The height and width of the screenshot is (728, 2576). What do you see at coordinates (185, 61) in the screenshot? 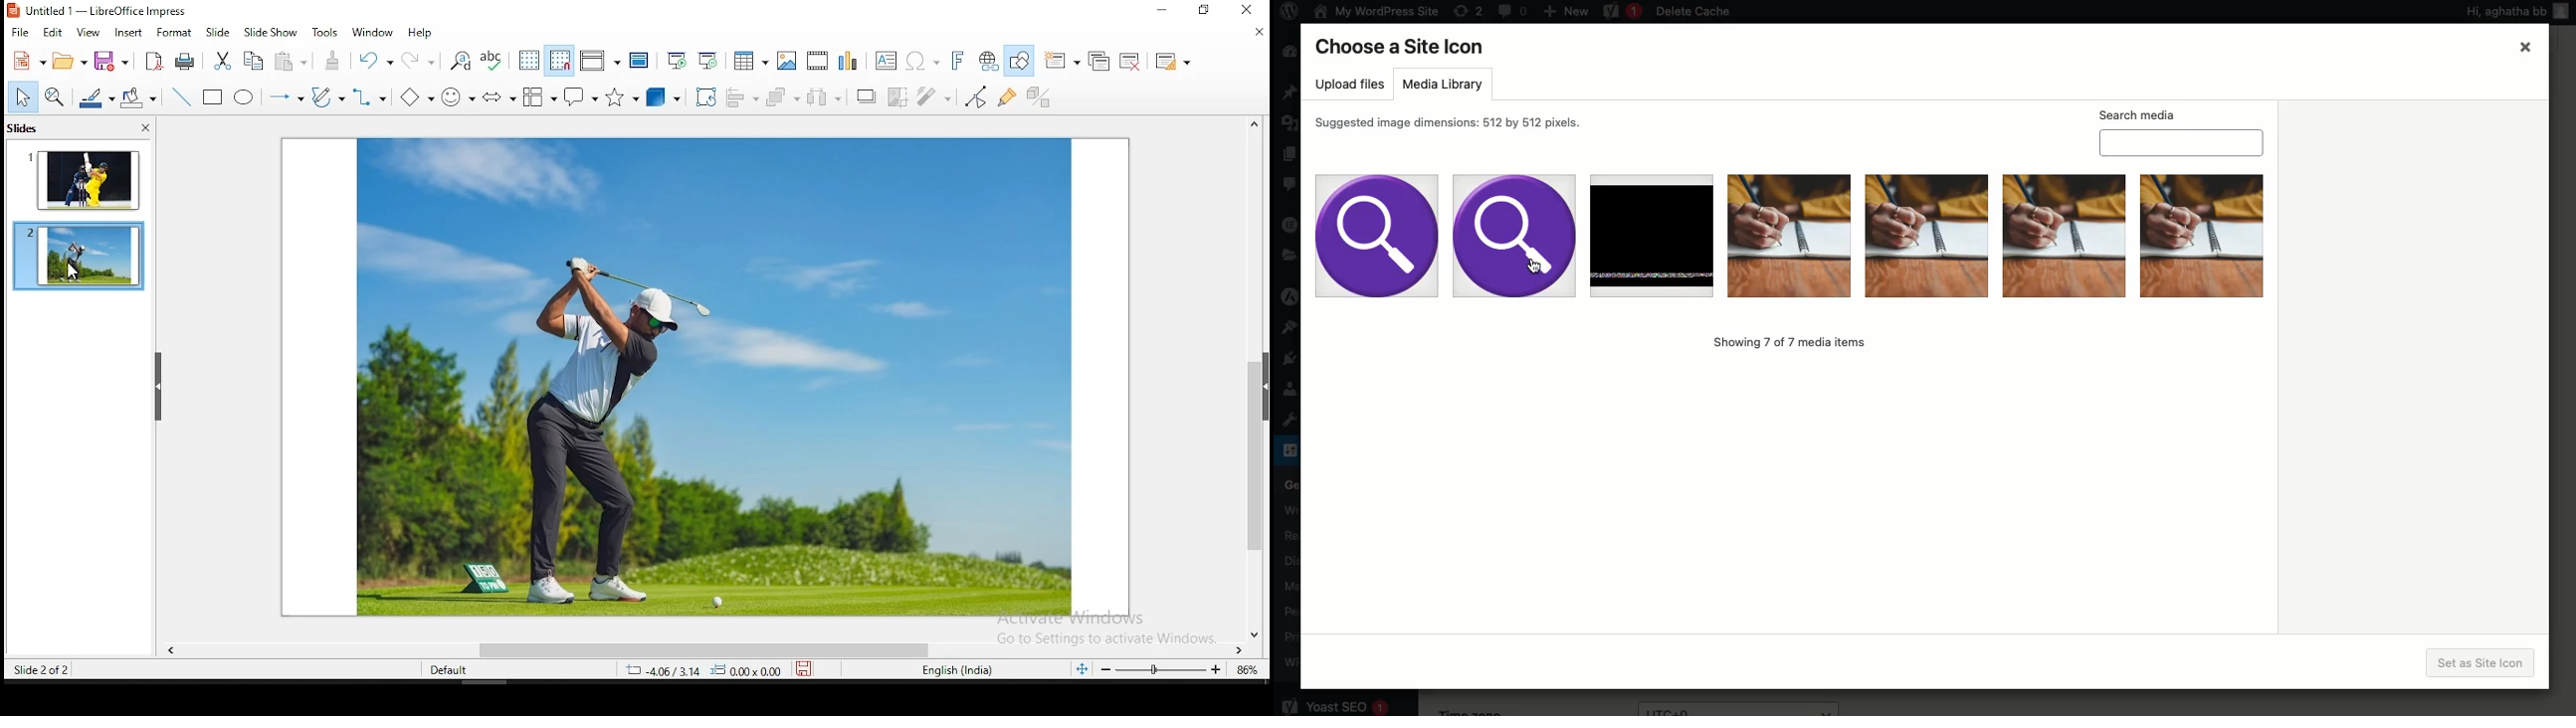
I see `print` at bounding box center [185, 61].